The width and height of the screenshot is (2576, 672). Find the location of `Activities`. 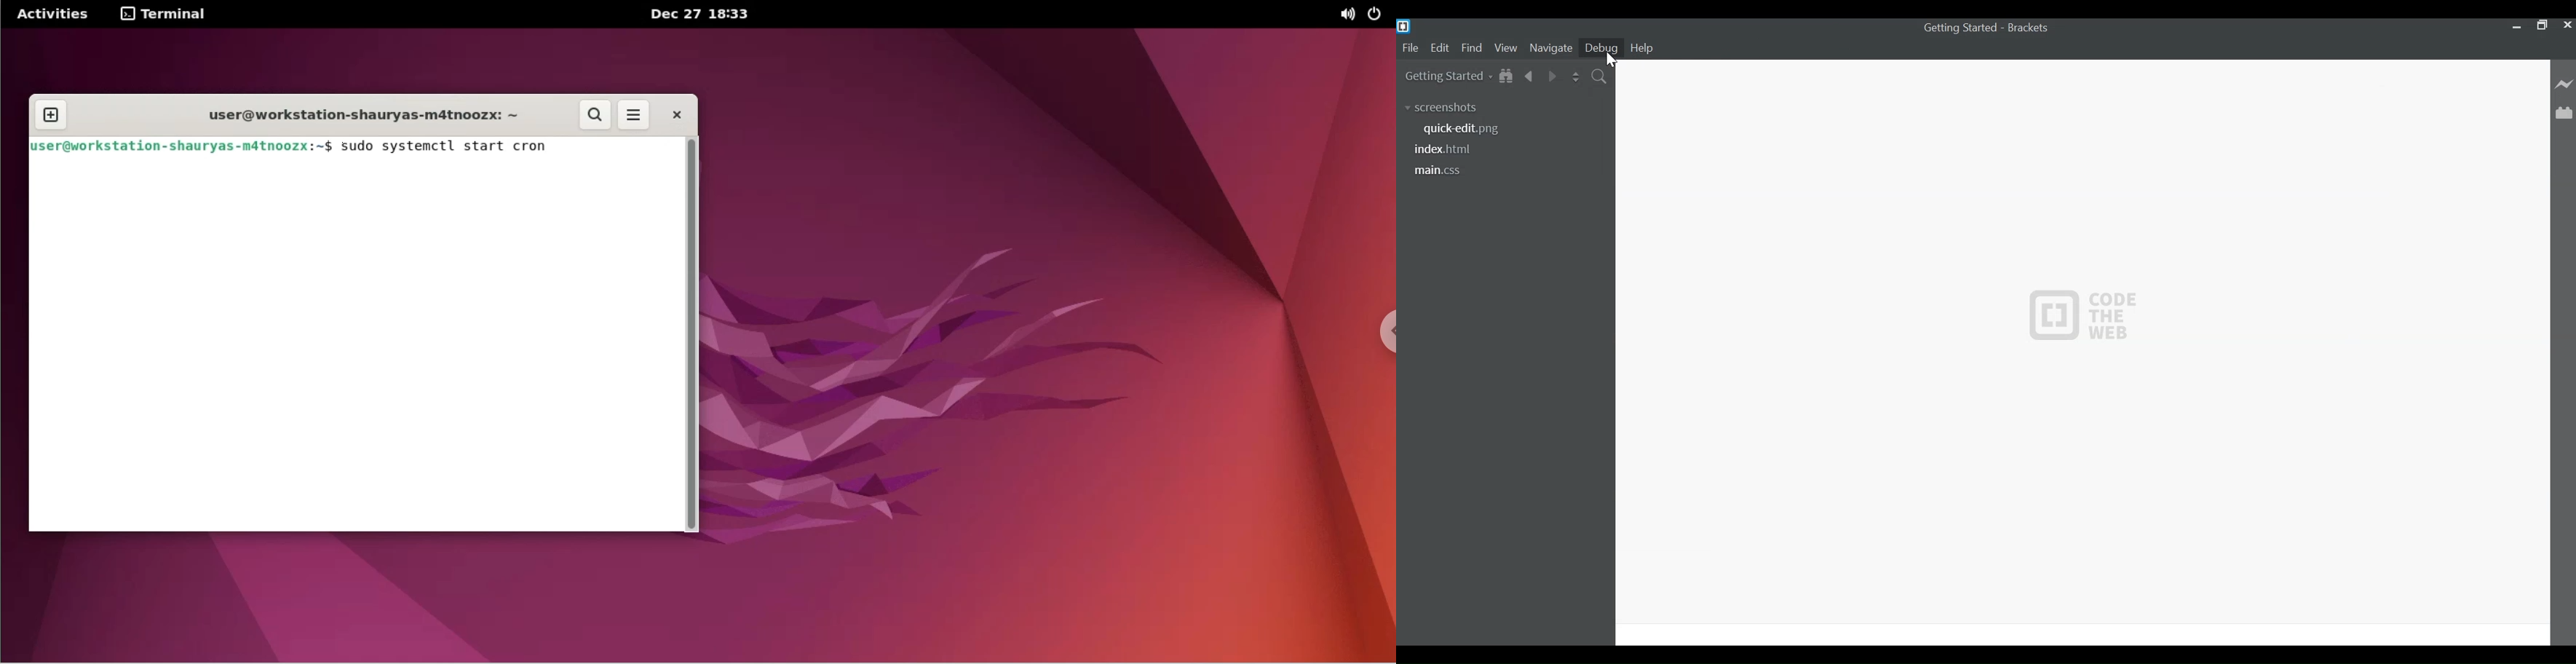

Activities is located at coordinates (52, 15).